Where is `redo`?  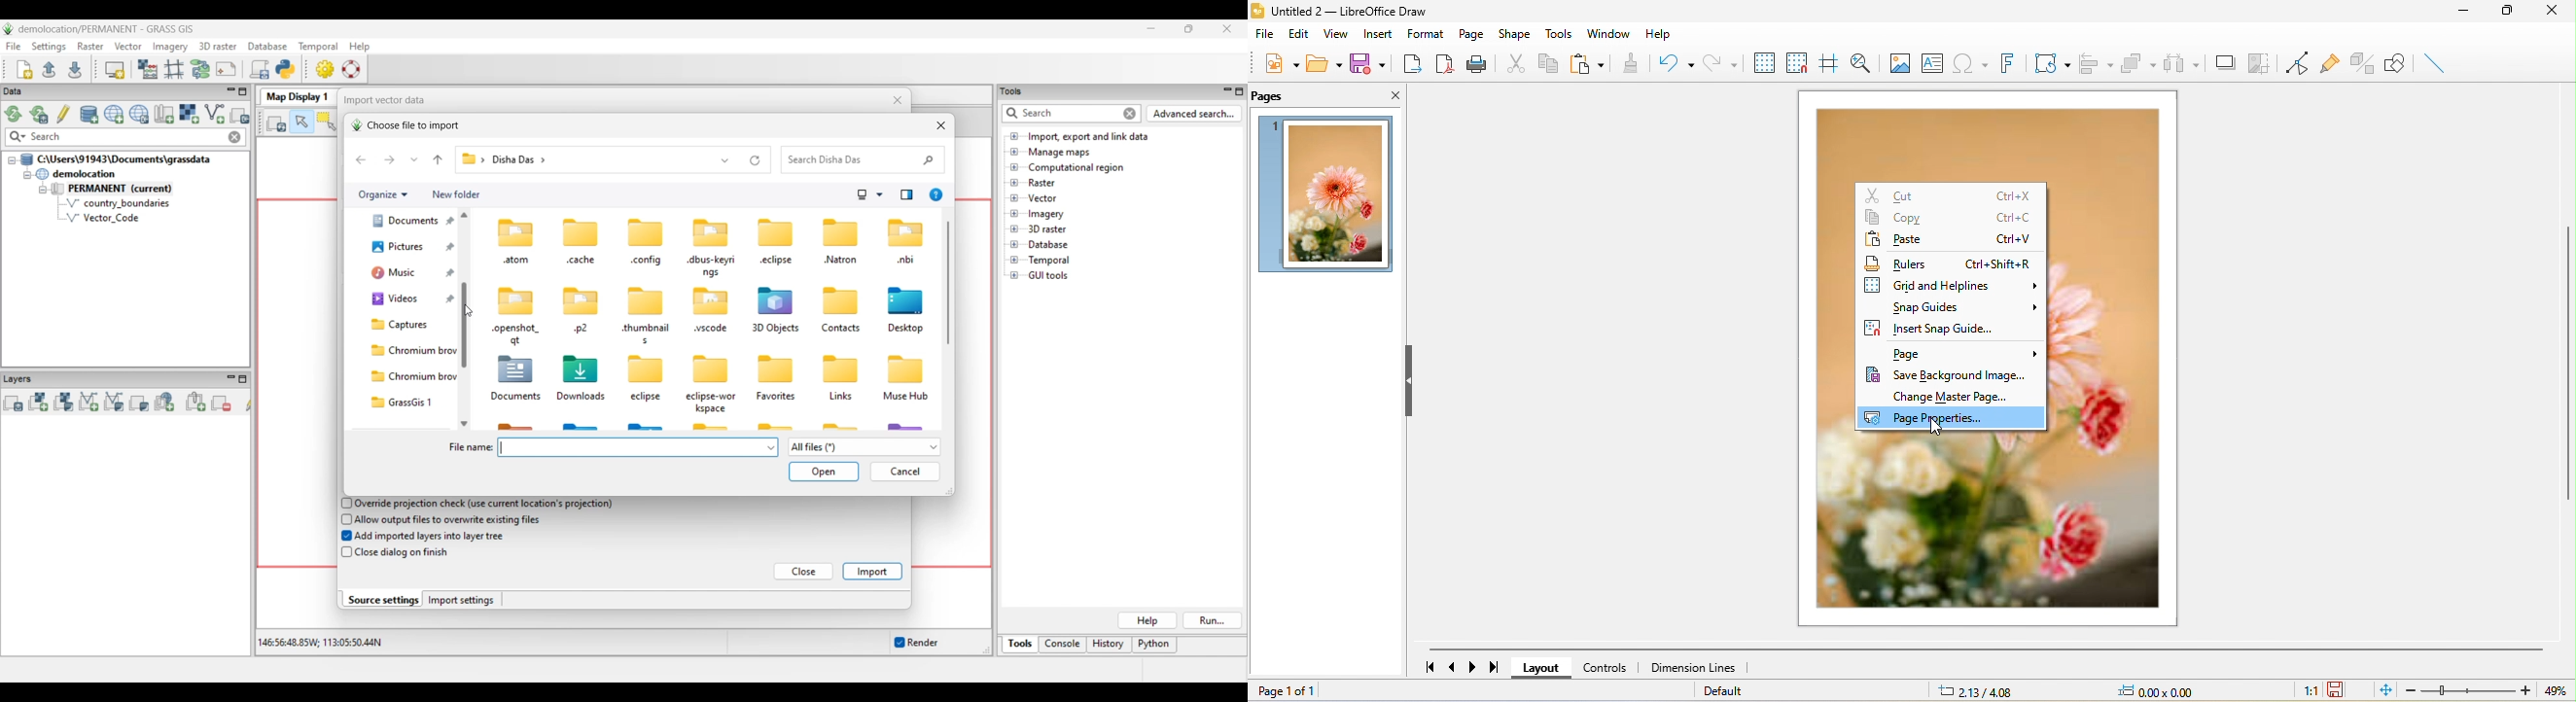
redo is located at coordinates (1724, 59).